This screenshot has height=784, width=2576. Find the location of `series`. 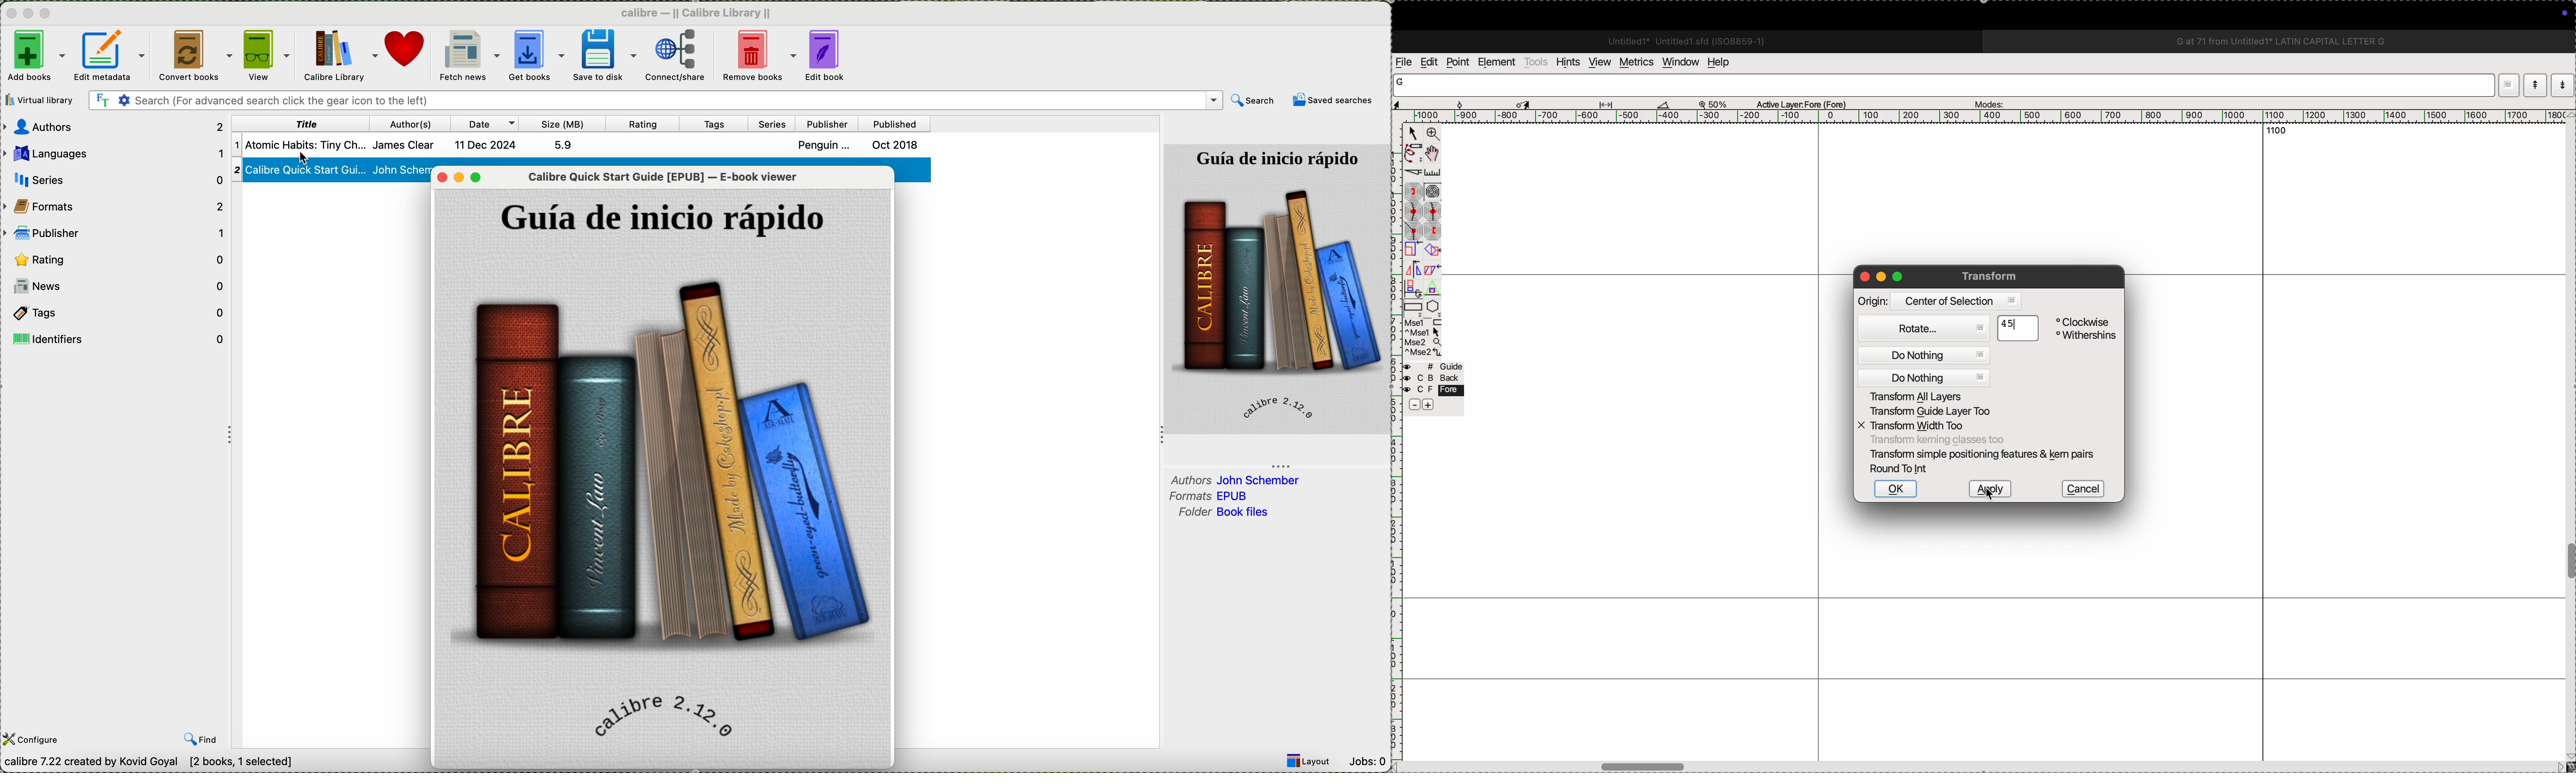

series is located at coordinates (115, 179).